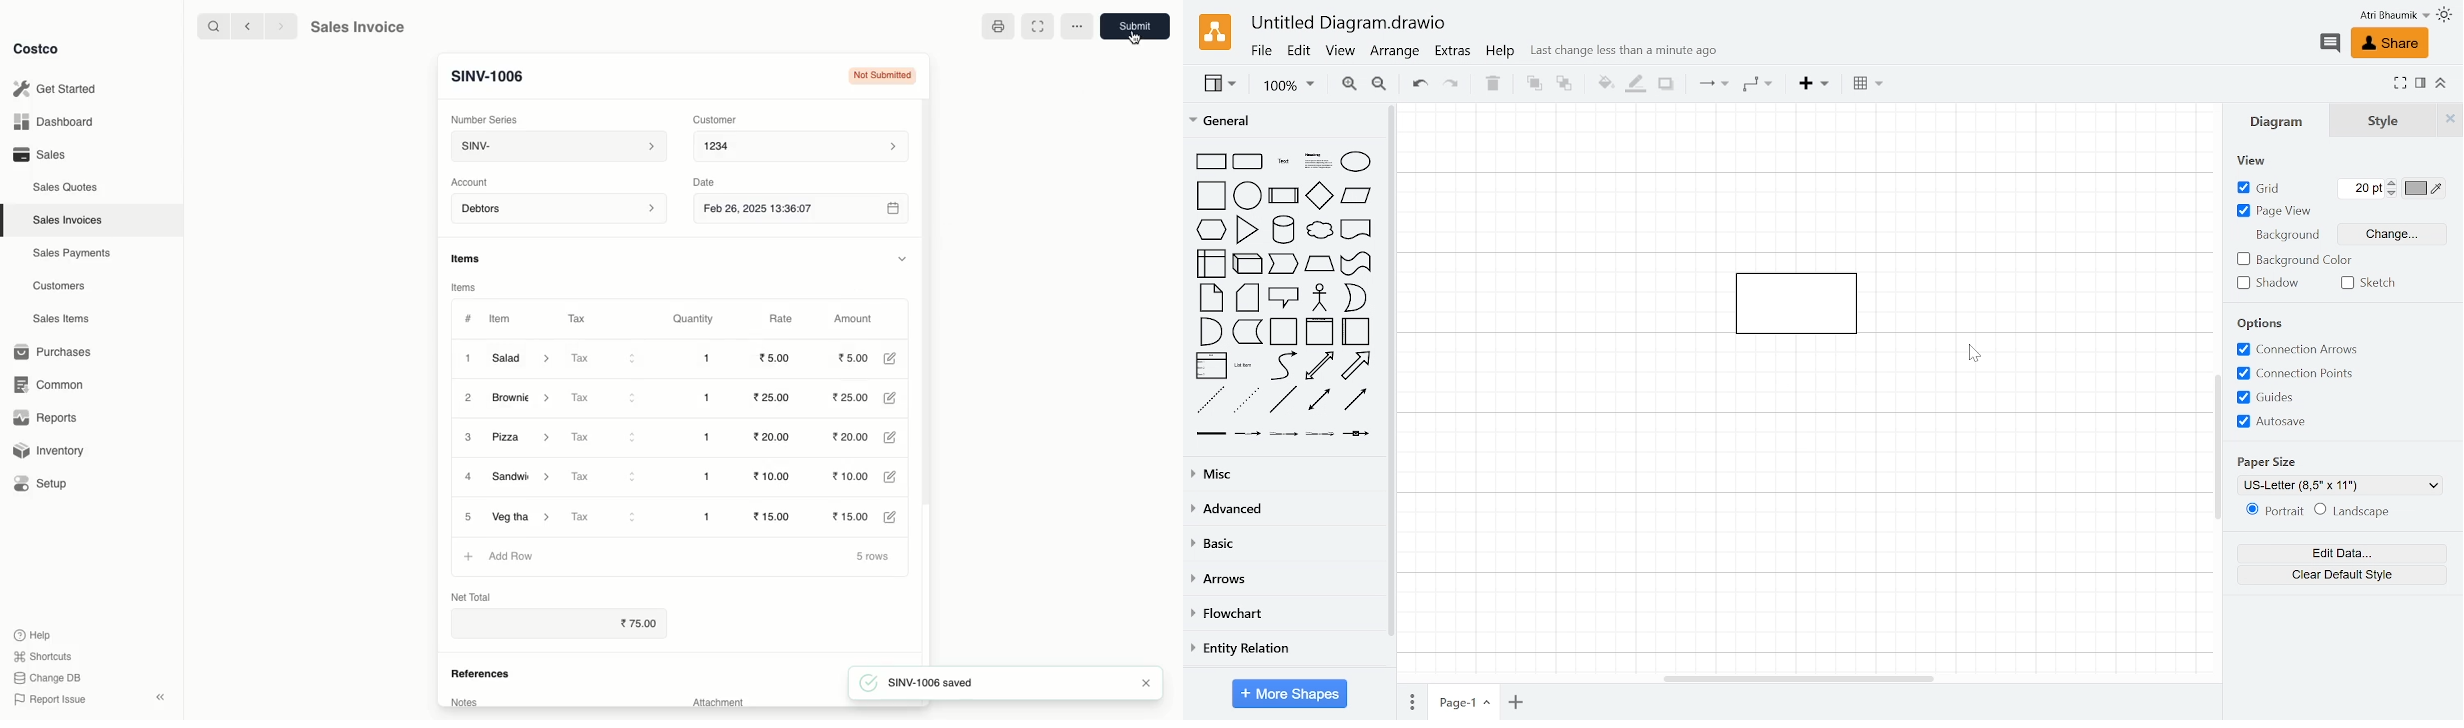 This screenshot has width=2464, height=728. Describe the element at coordinates (1397, 52) in the screenshot. I see `Arrange` at that location.